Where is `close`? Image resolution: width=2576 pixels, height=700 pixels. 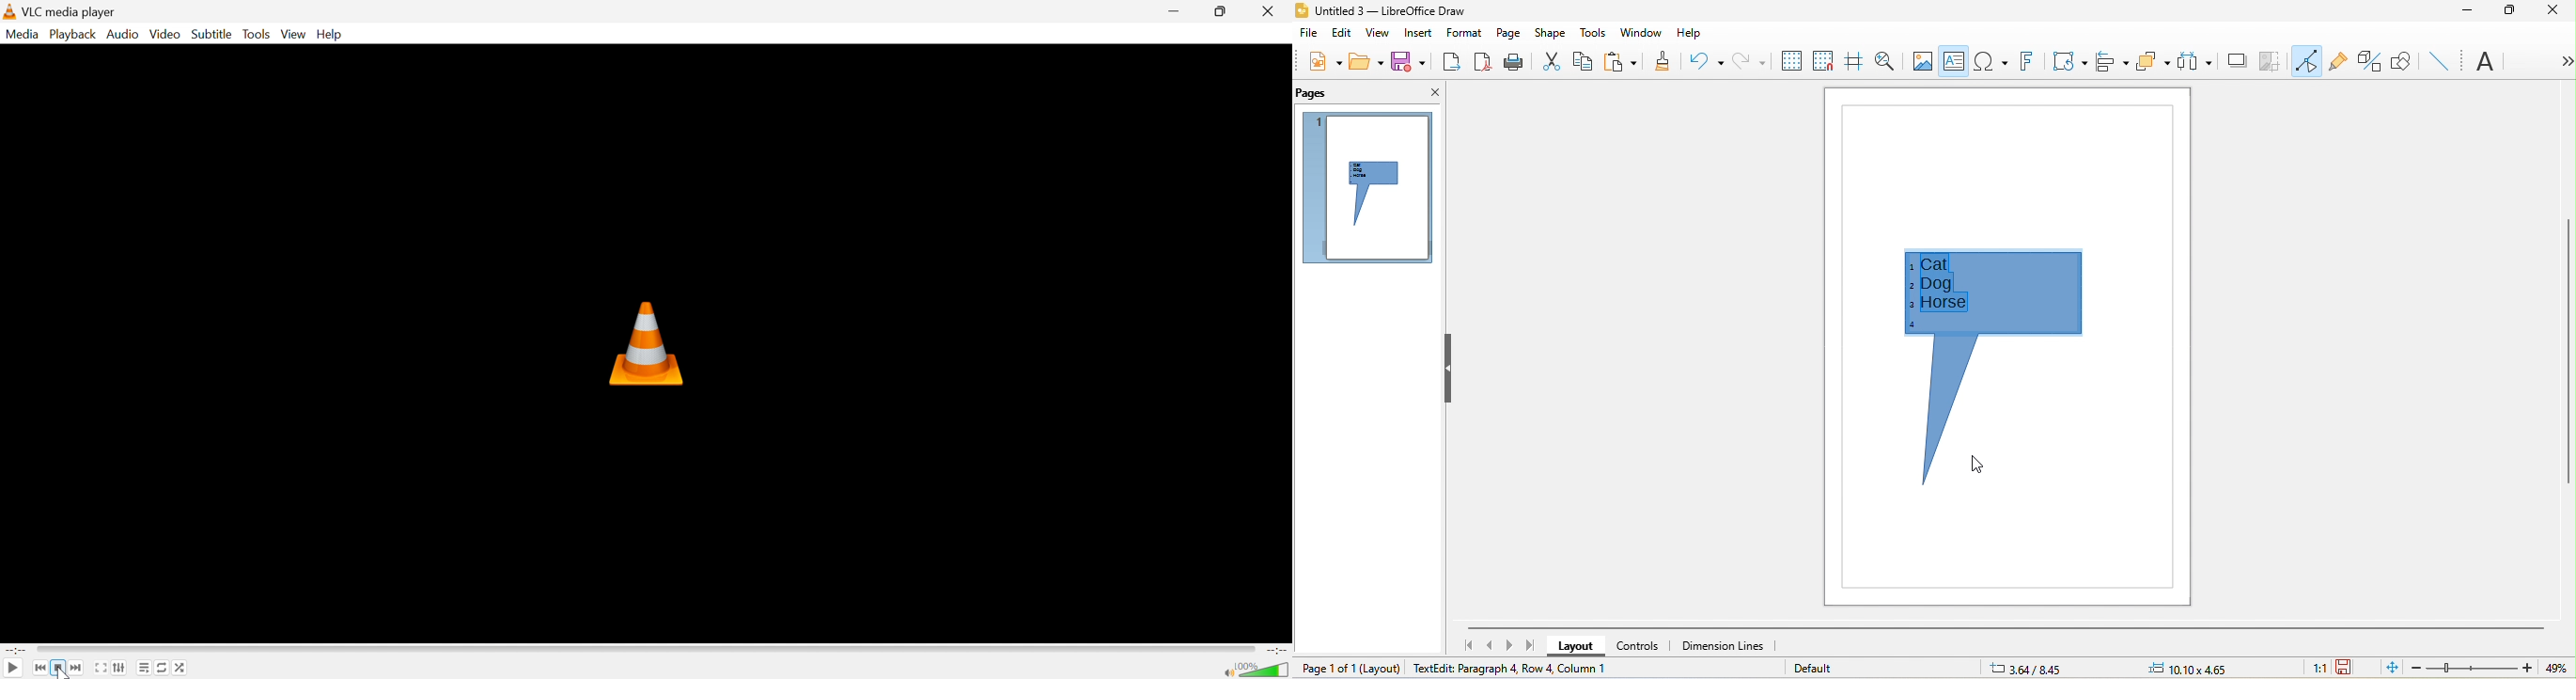 close is located at coordinates (2554, 14).